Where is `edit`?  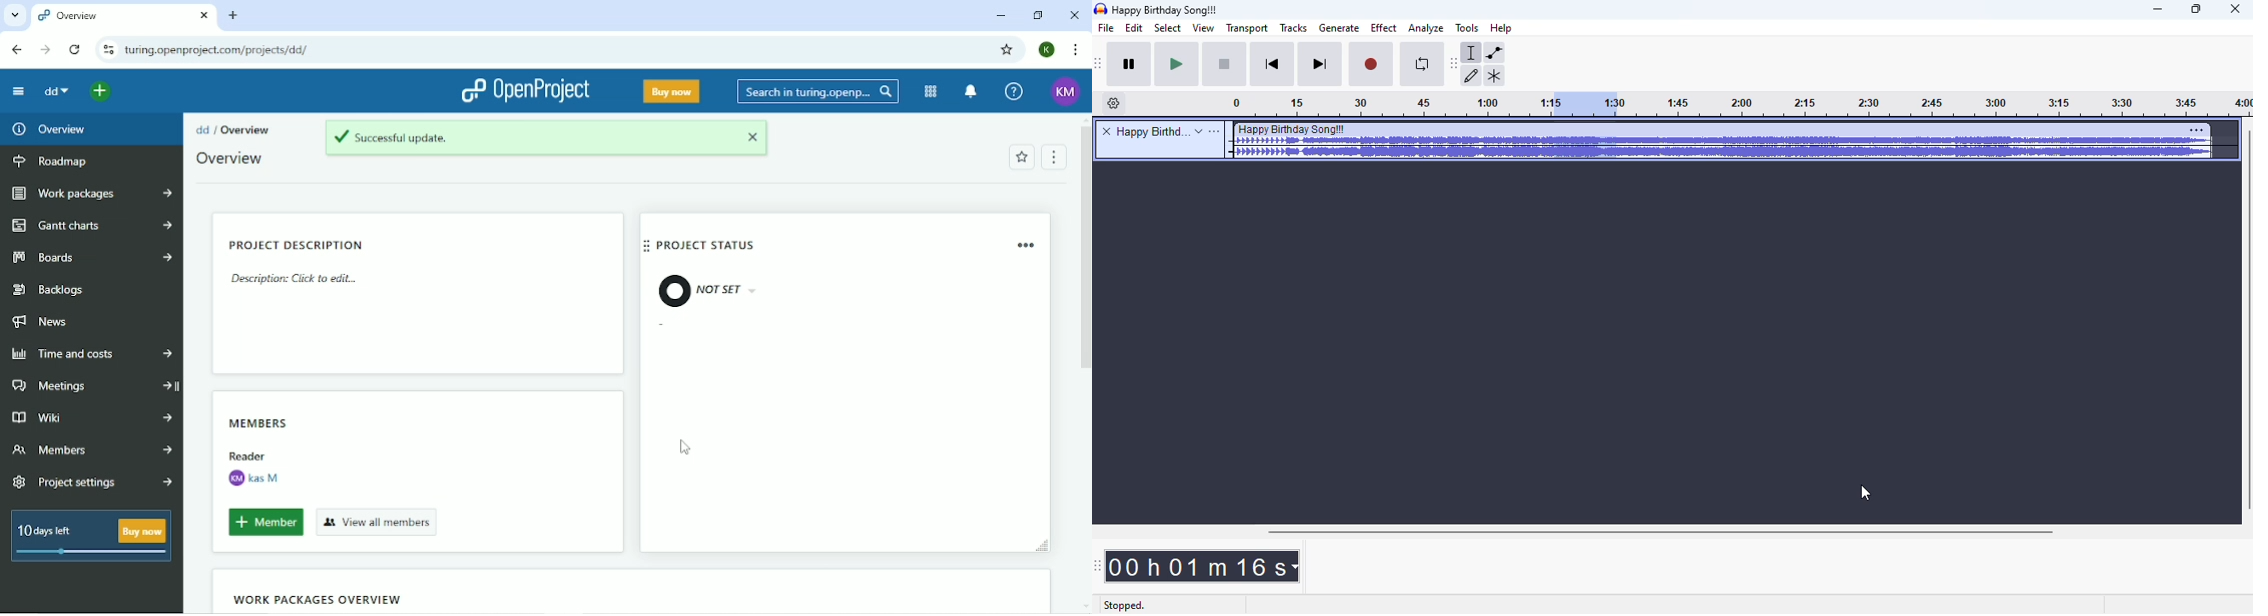 edit is located at coordinates (1134, 28).